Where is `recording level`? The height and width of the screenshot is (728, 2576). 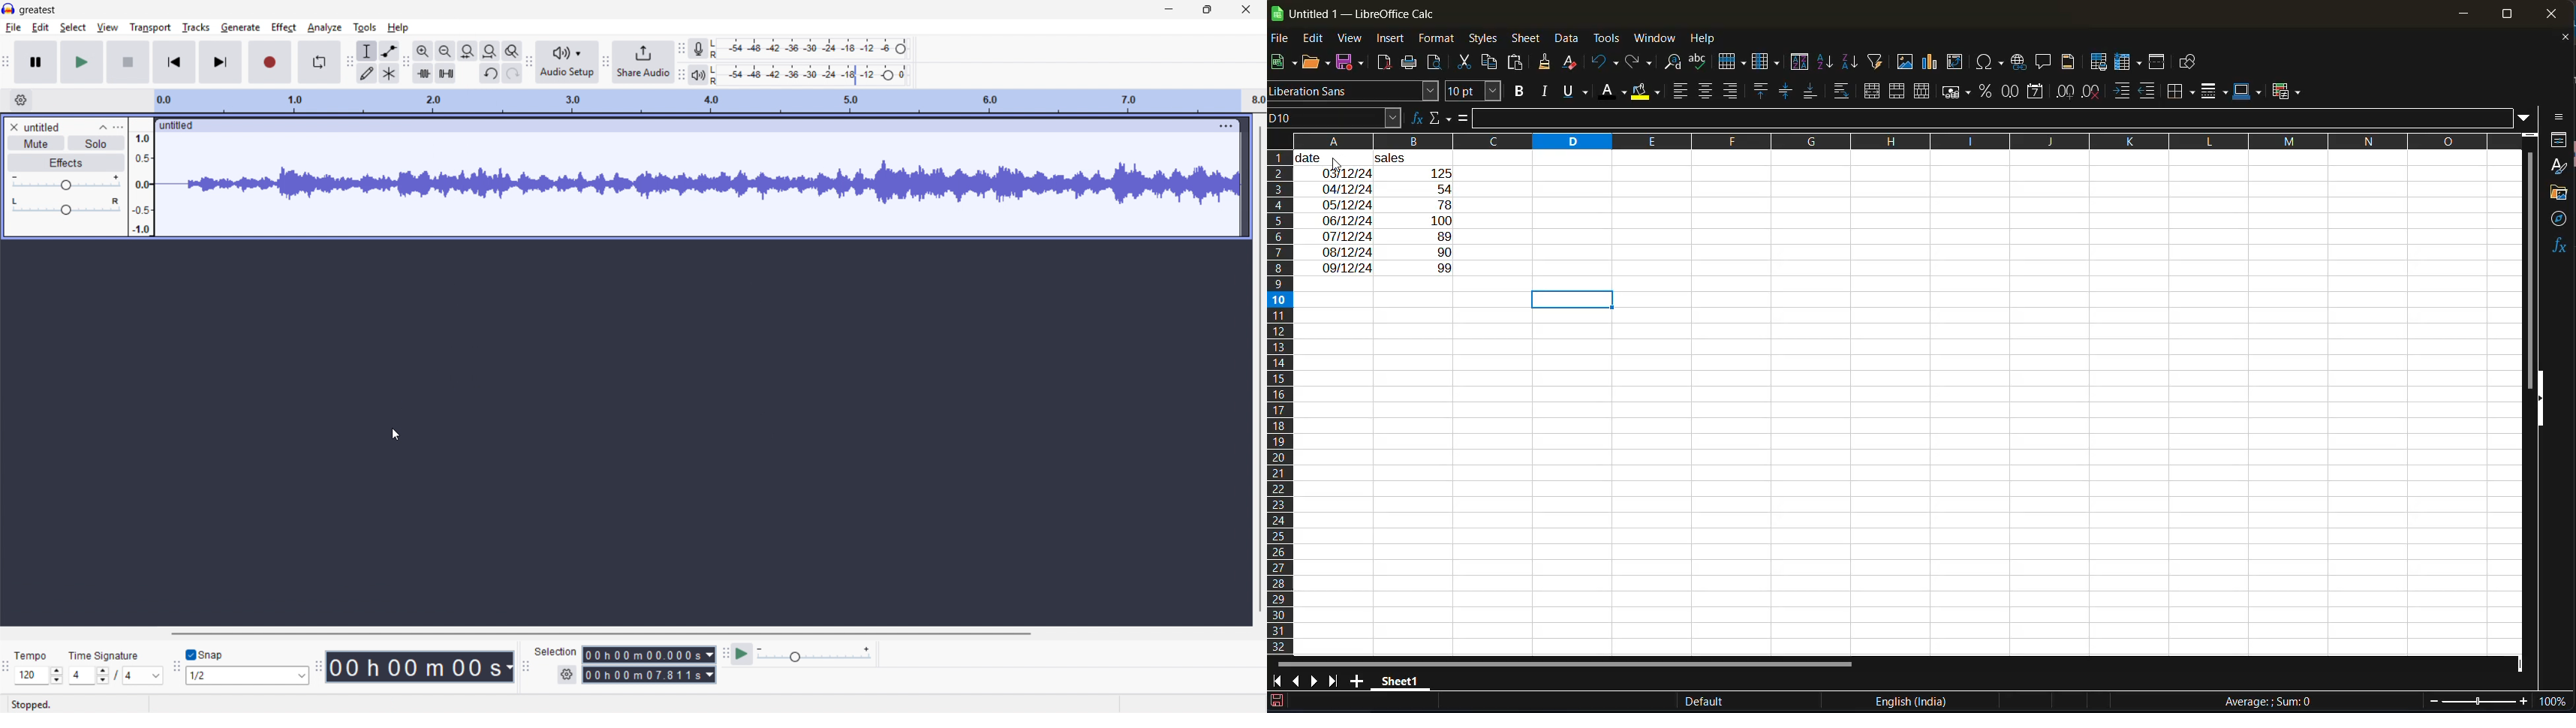 recording level is located at coordinates (815, 48).